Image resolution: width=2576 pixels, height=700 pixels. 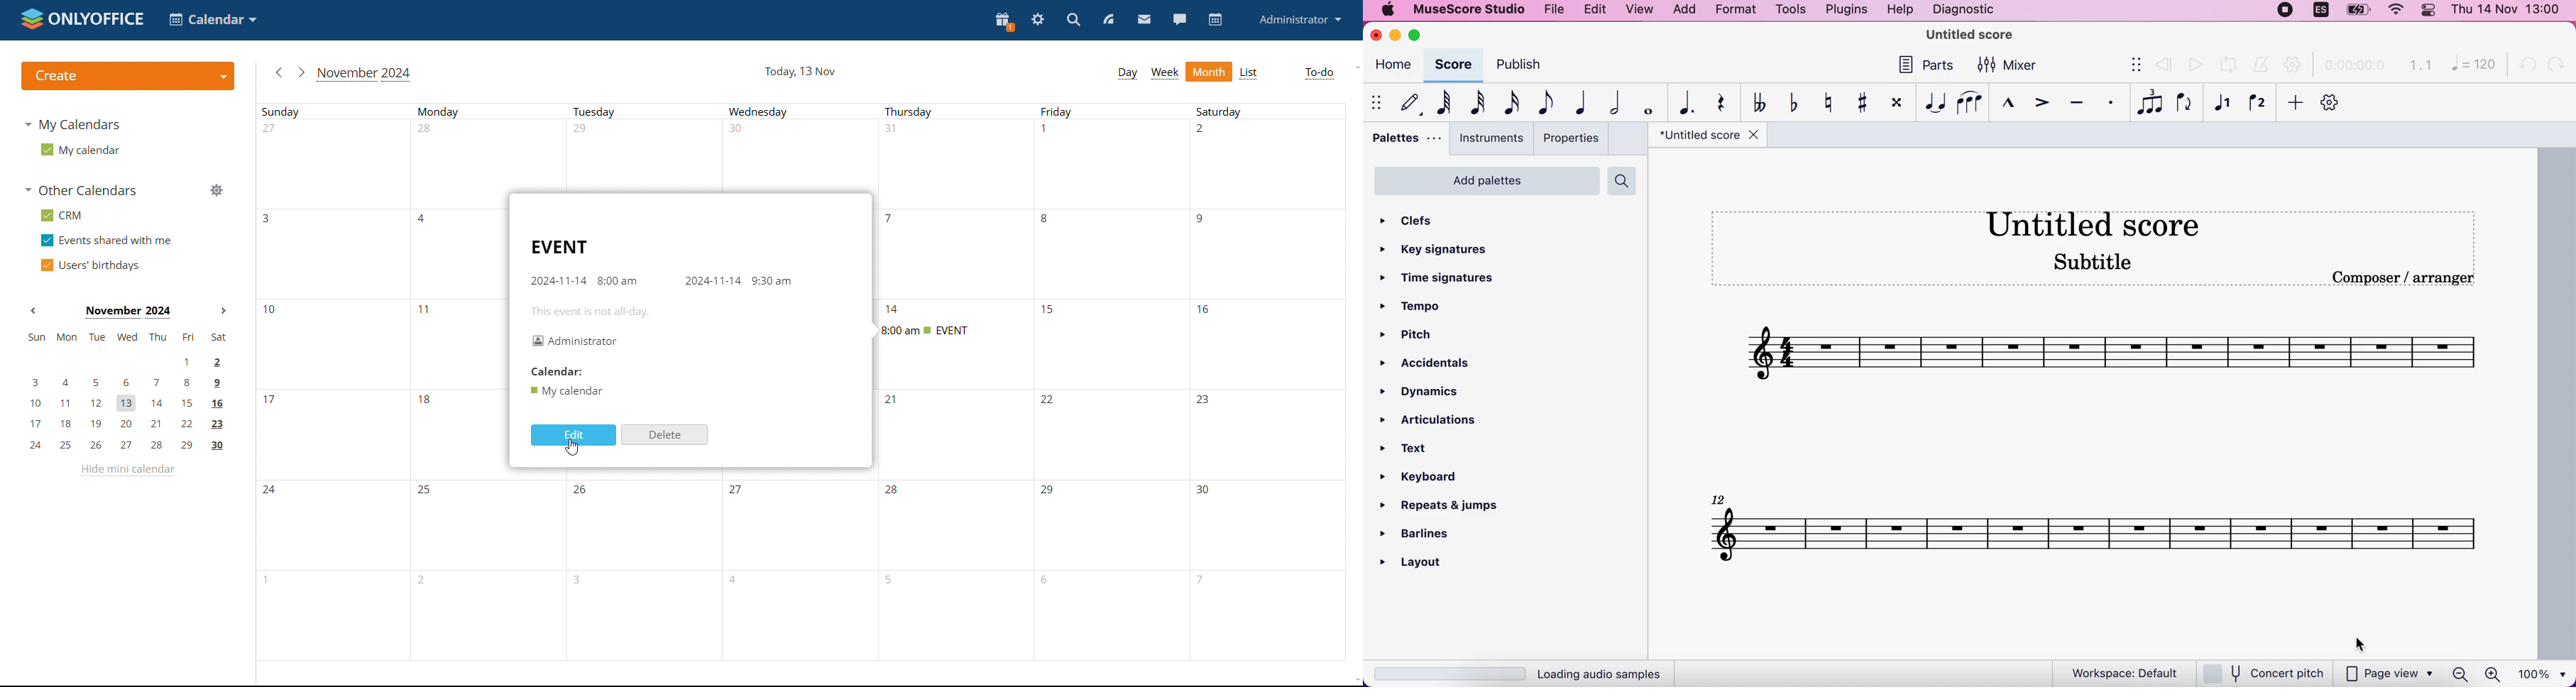 What do you see at coordinates (1683, 10) in the screenshot?
I see `add` at bounding box center [1683, 10].